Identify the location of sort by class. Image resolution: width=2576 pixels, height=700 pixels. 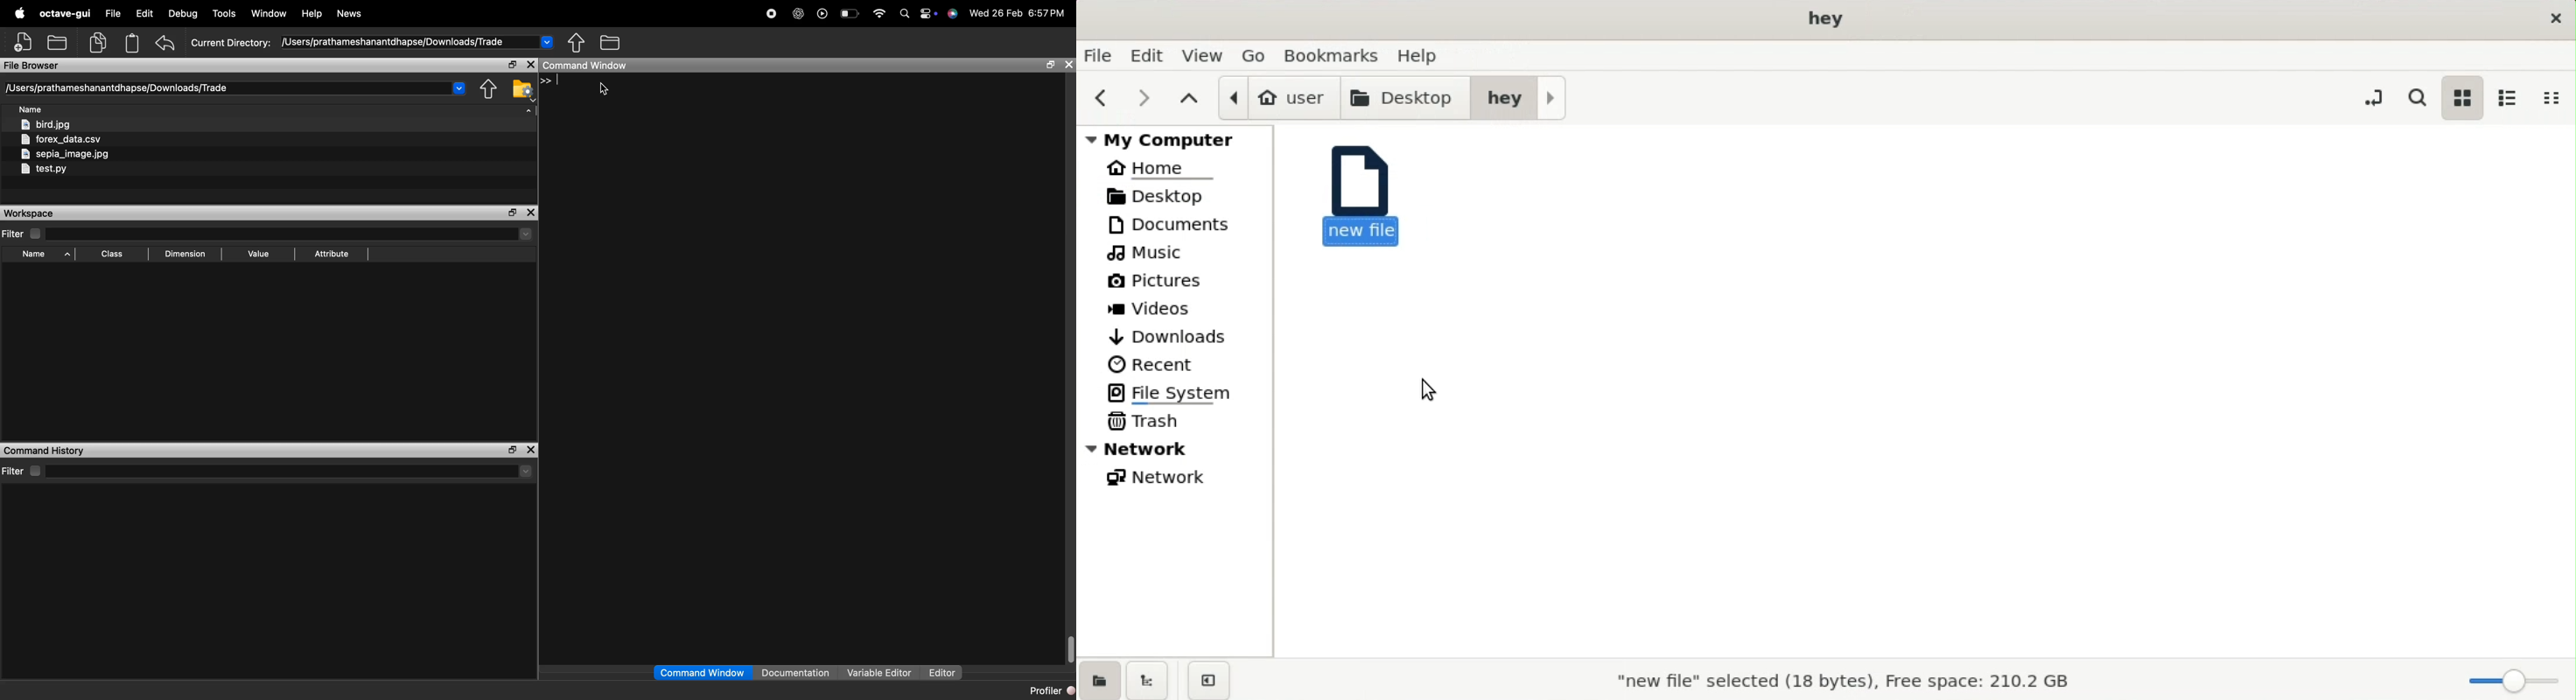
(113, 254).